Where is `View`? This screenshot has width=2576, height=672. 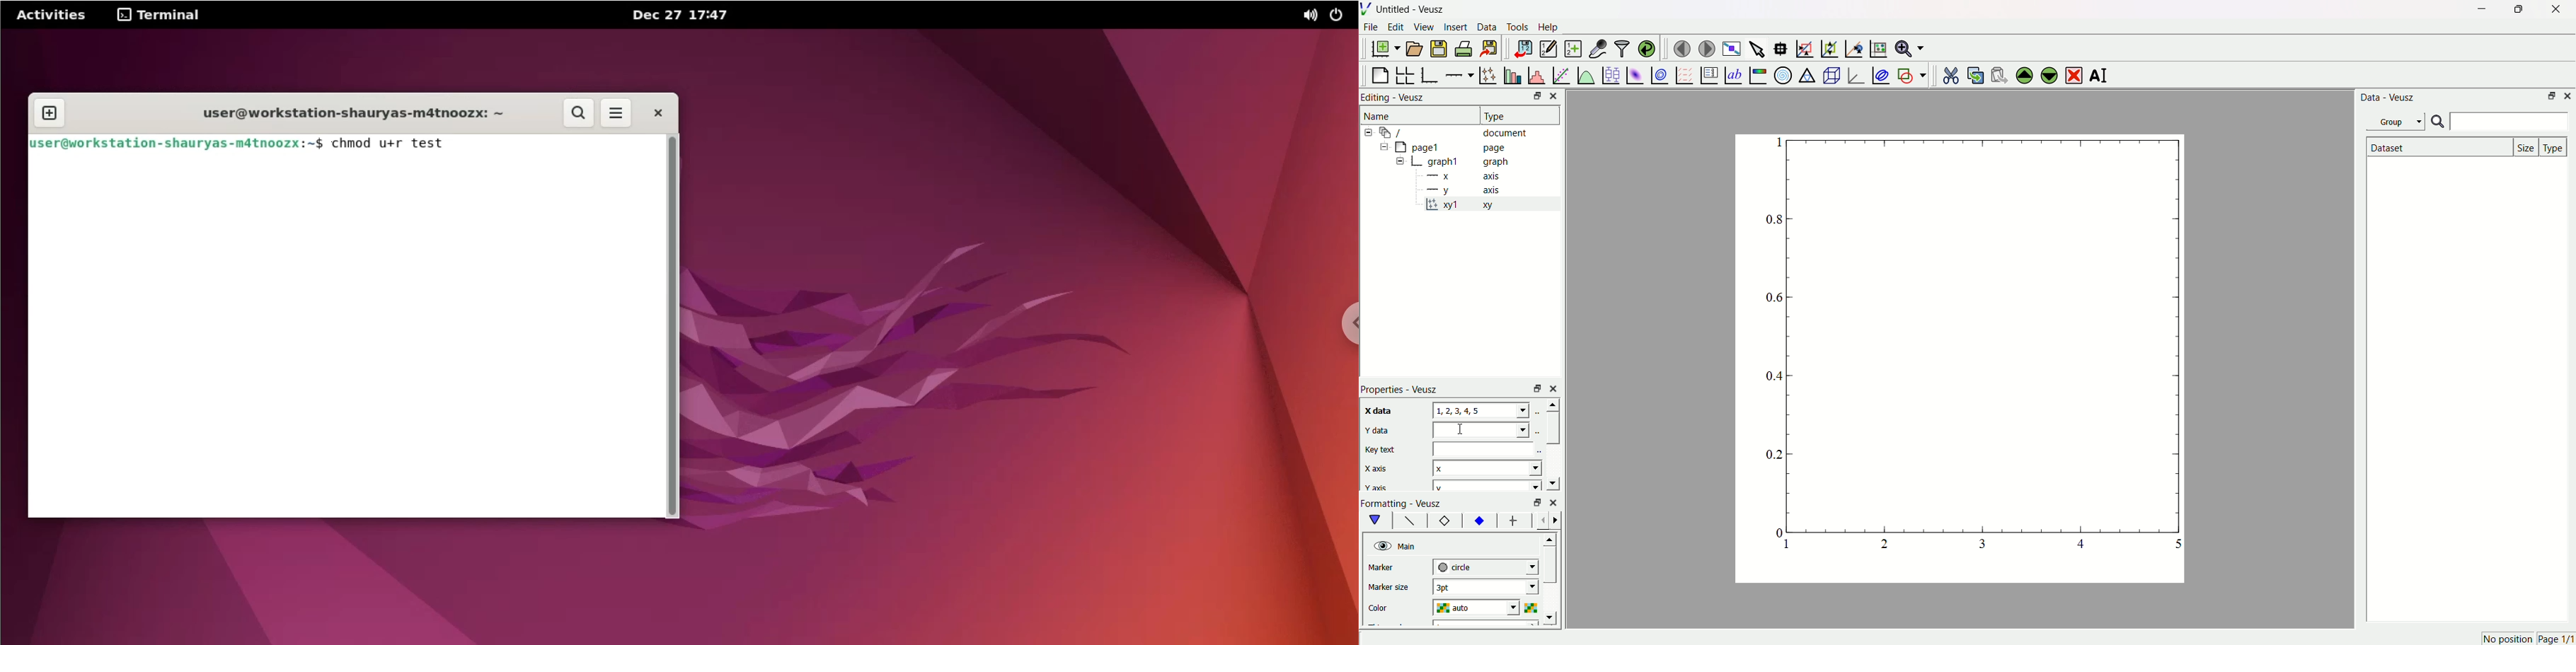
View is located at coordinates (1424, 28).